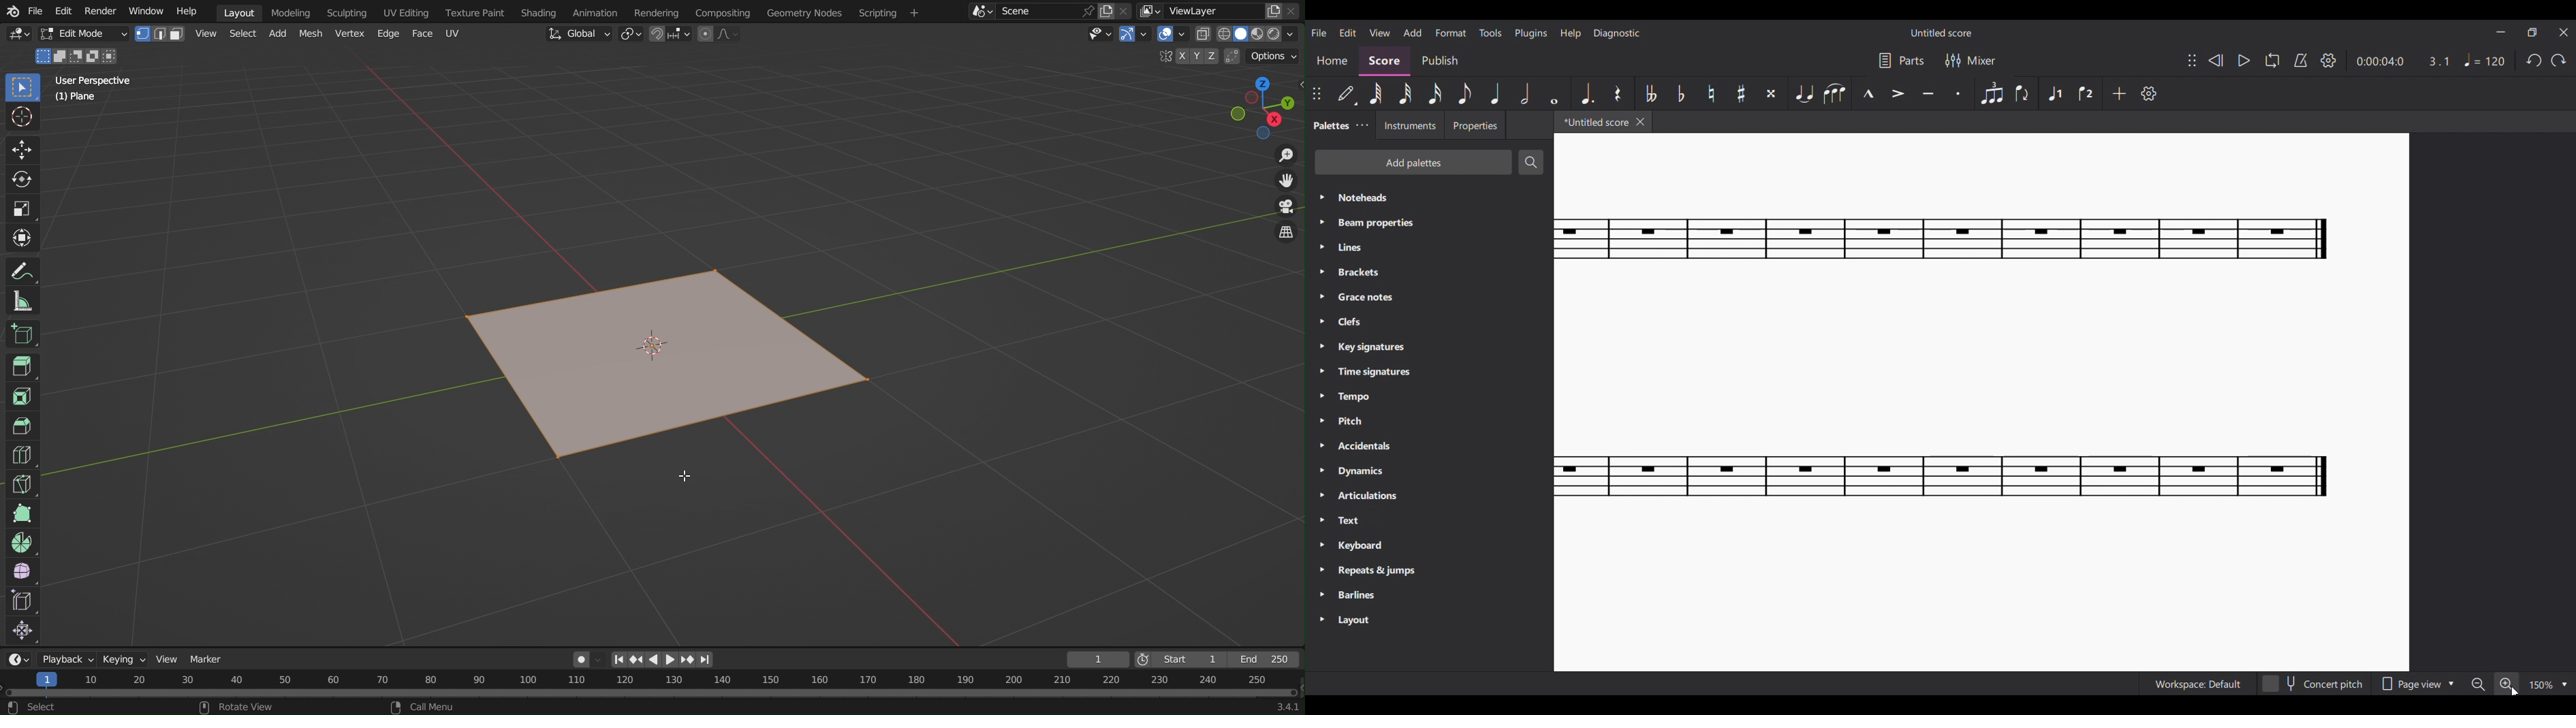  I want to click on Minimize, so click(2502, 32).